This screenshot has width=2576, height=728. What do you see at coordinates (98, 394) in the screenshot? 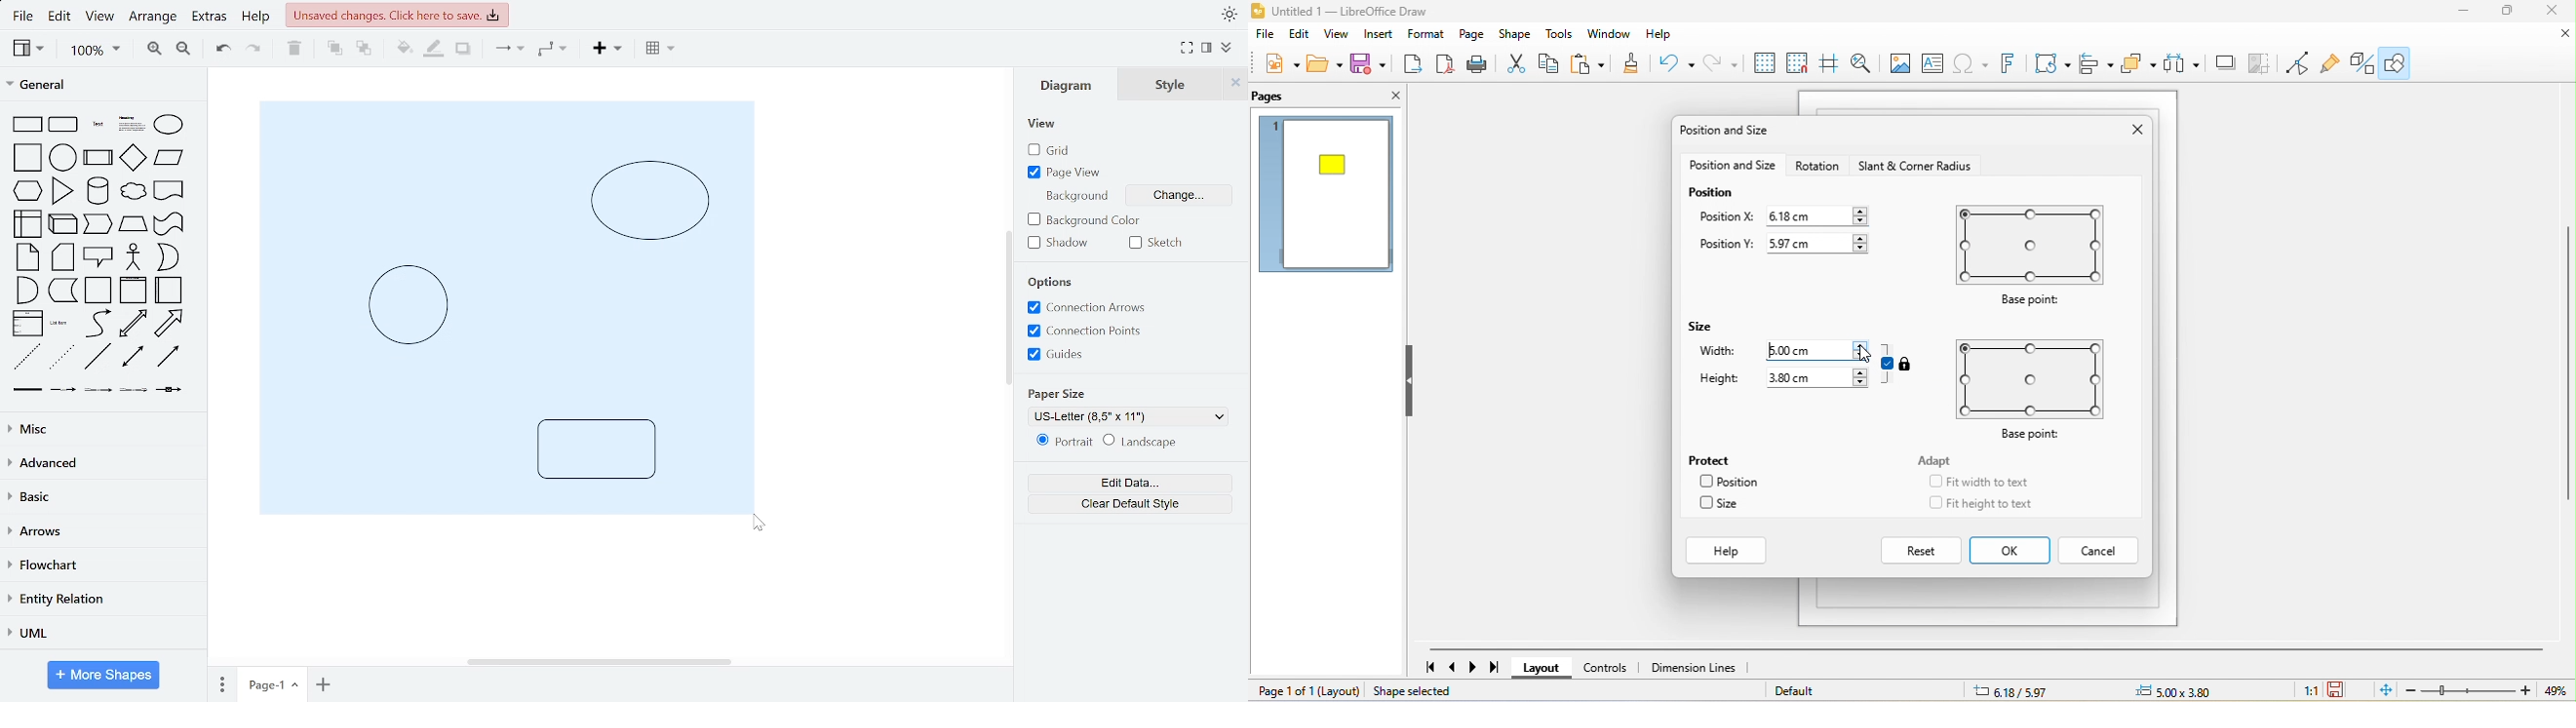
I see `Connector with 2 label` at bounding box center [98, 394].